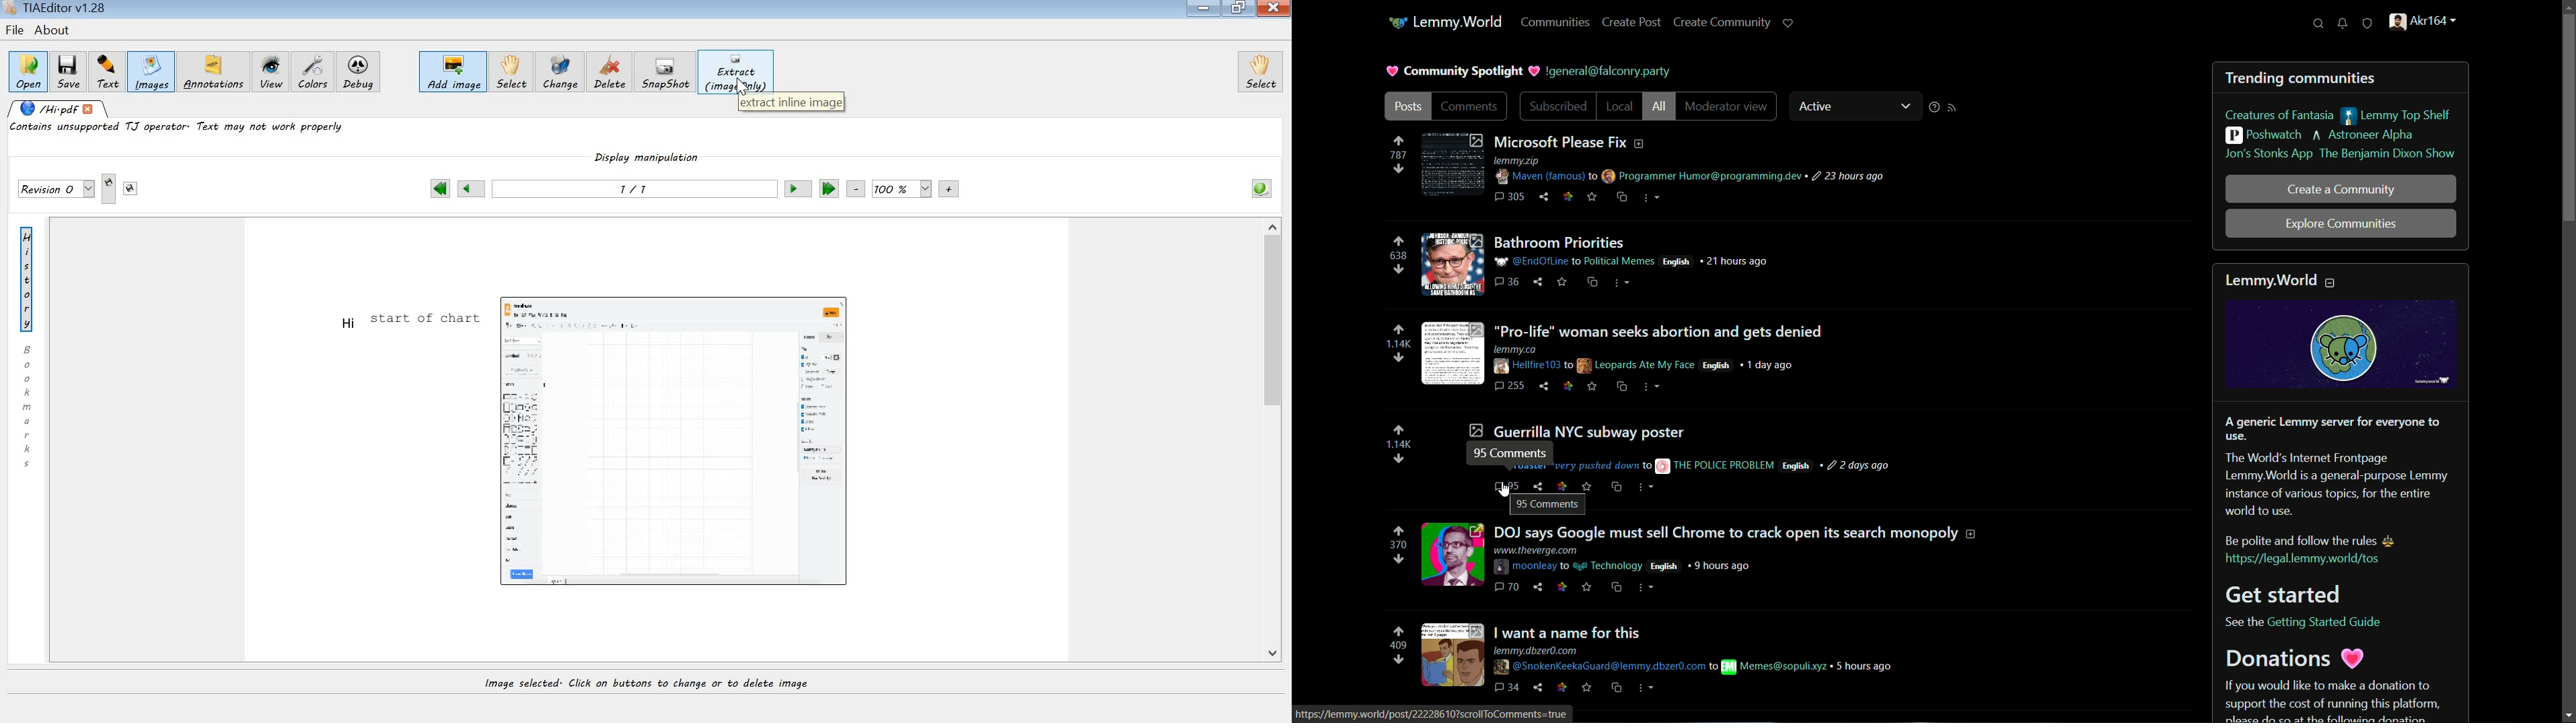 The width and height of the screenshot is (2576, 728). Describe the element at coordinates (1399, 344) in the screenshot. I see `number of votes` at that location.